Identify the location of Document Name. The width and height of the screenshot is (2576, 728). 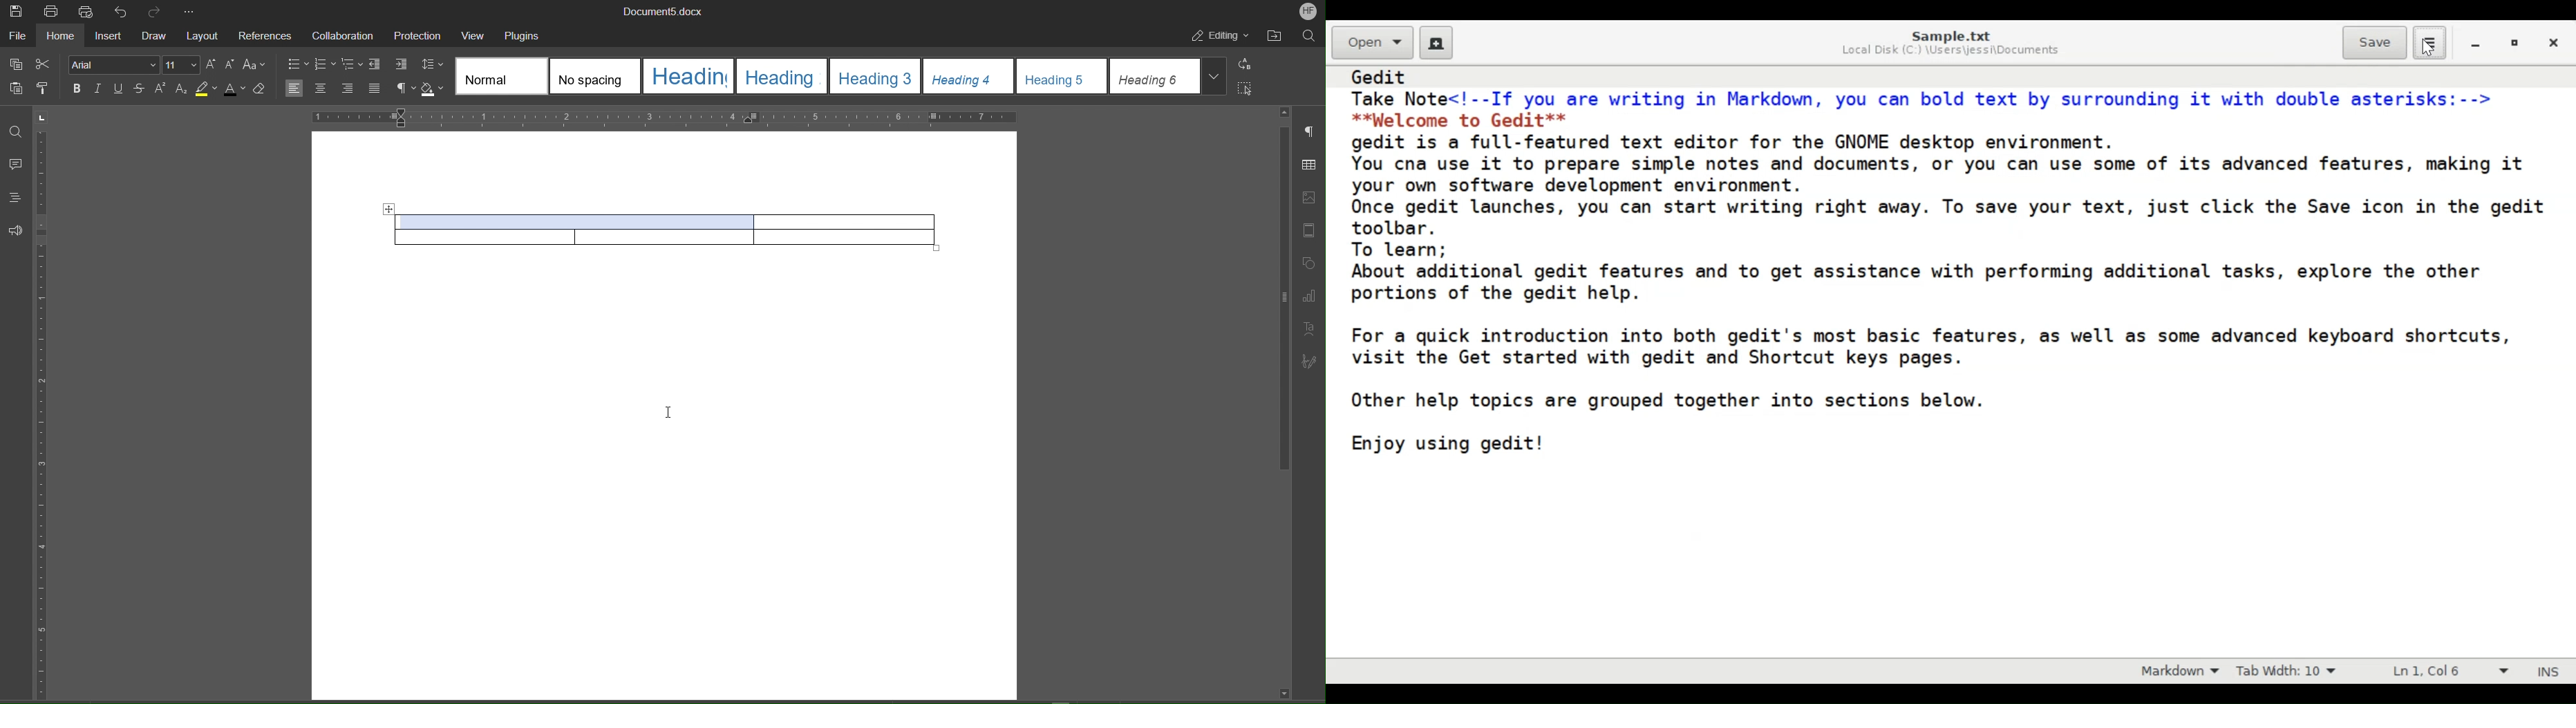
(666, 11).